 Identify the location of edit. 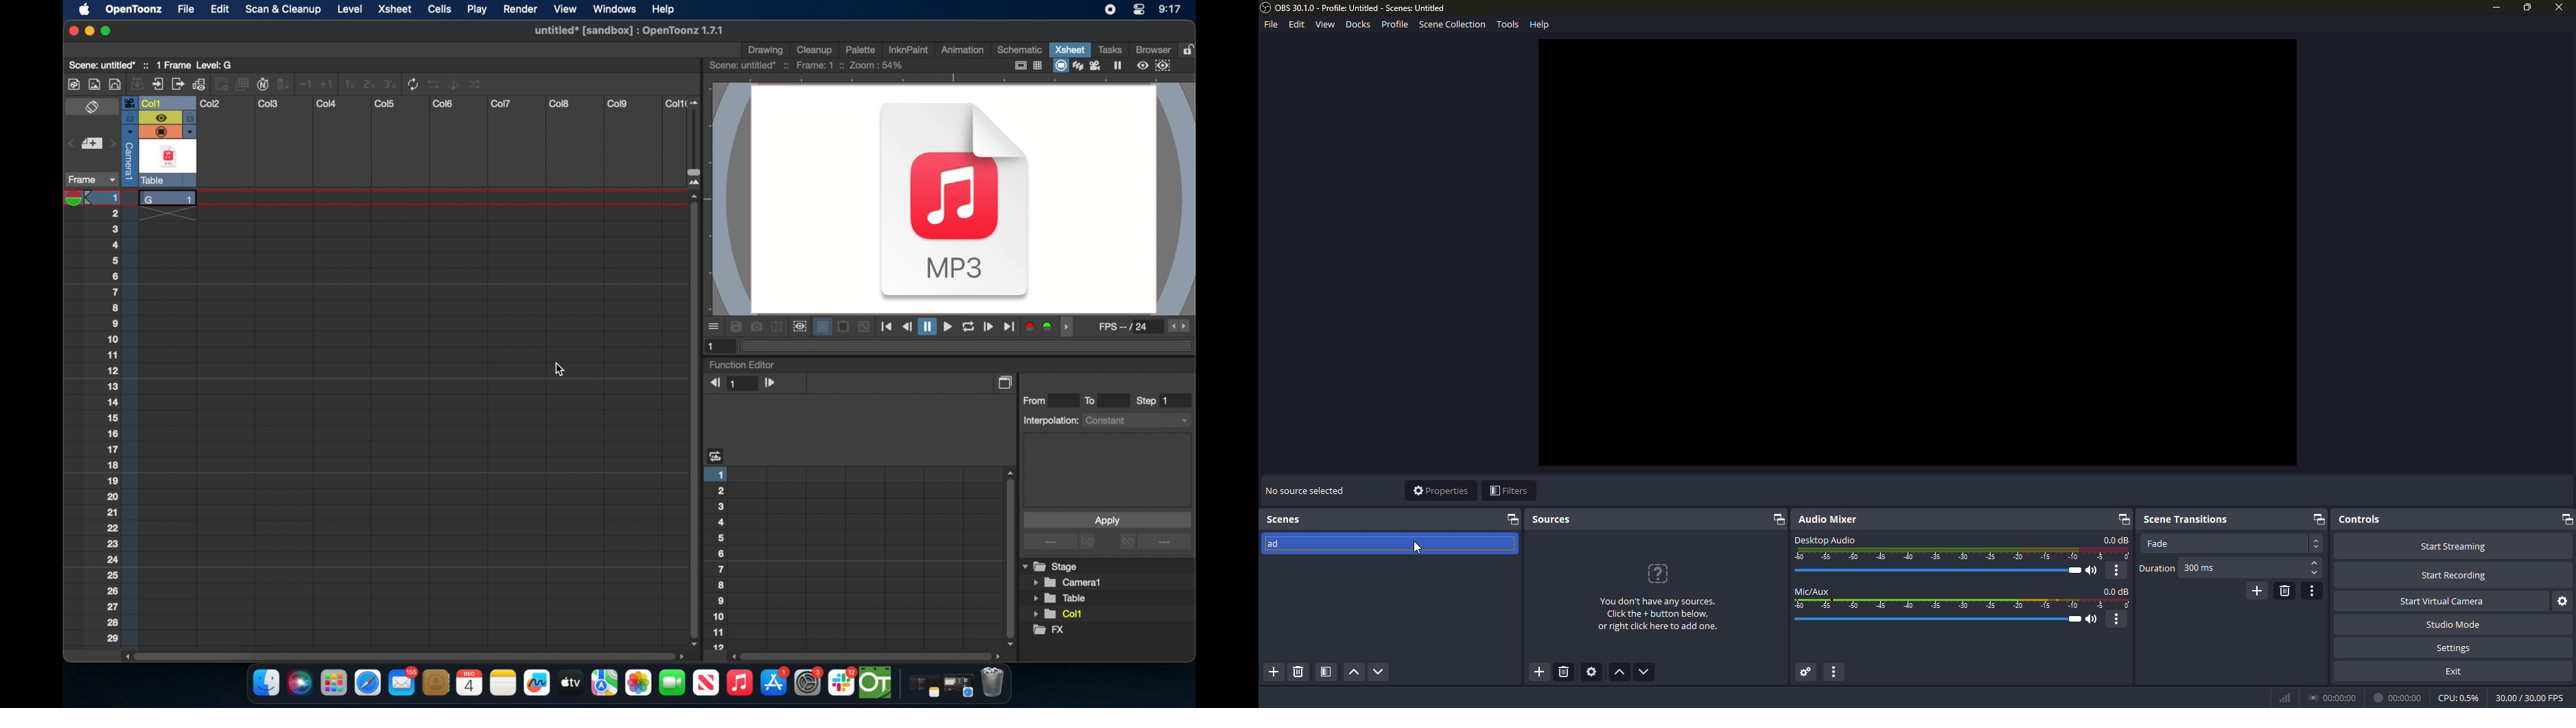
(1294, 25).